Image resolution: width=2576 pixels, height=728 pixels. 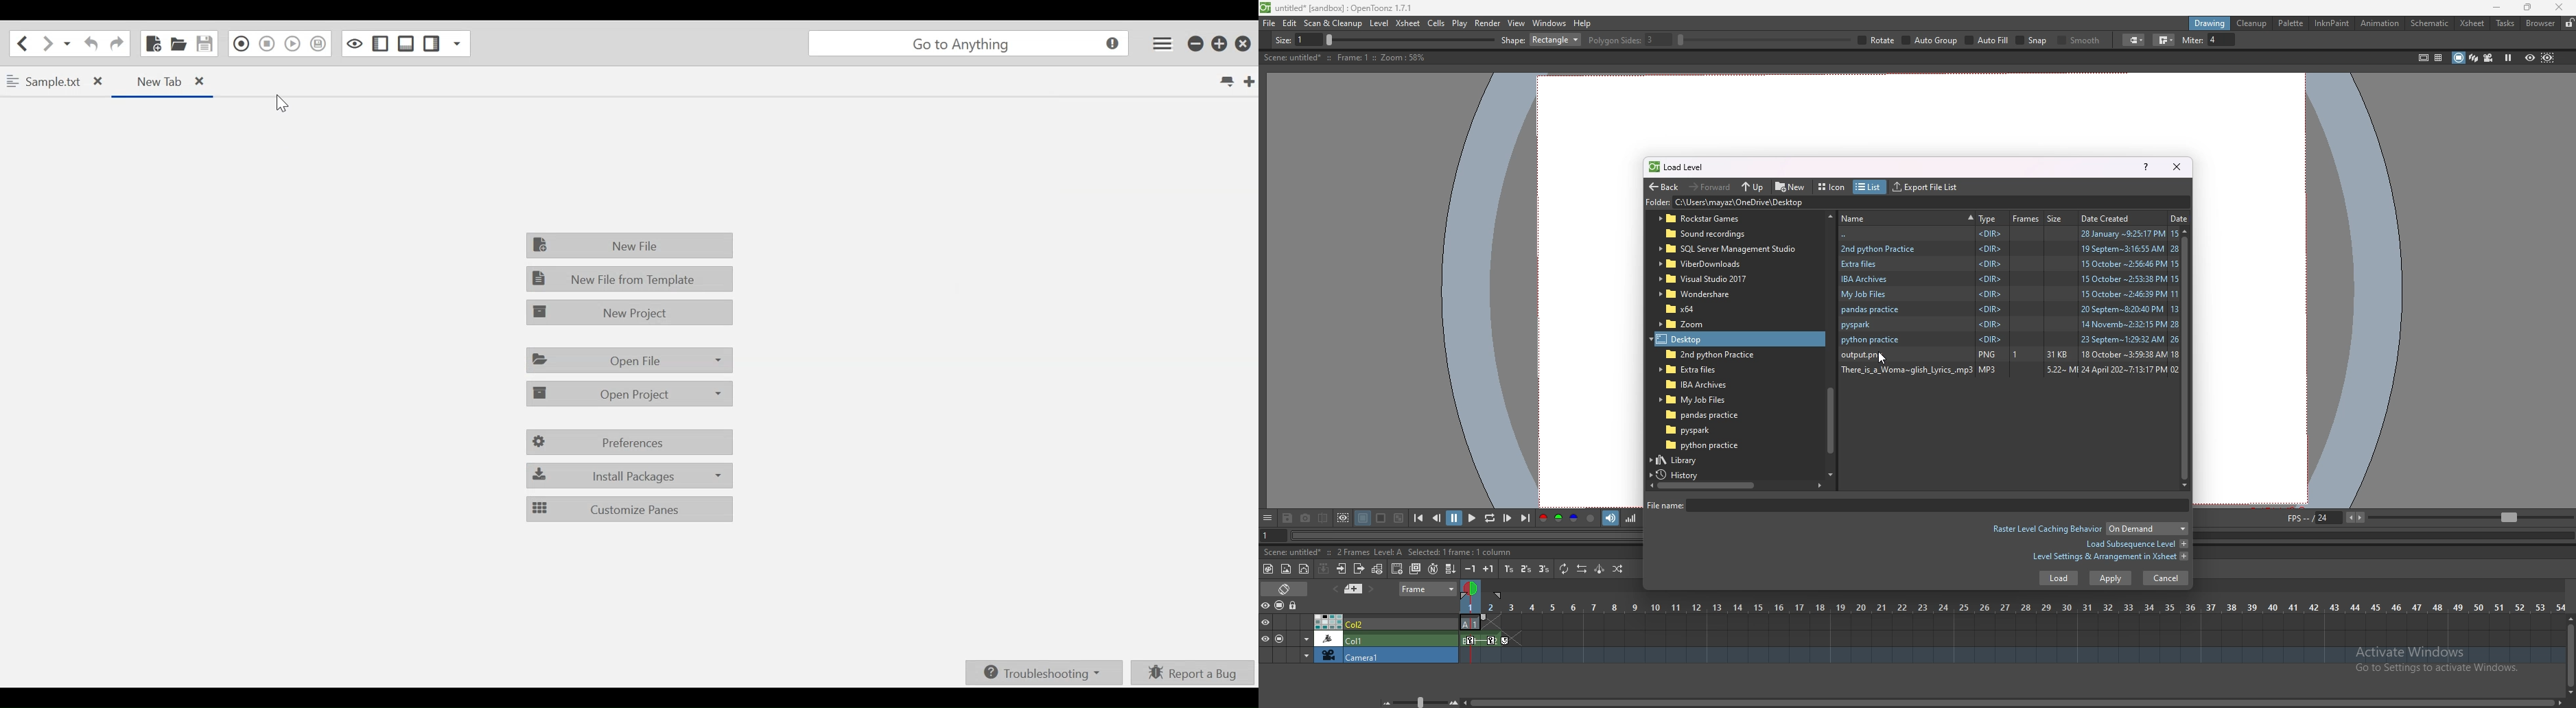 I want to click on drawing, so click(x=2210, y=23).